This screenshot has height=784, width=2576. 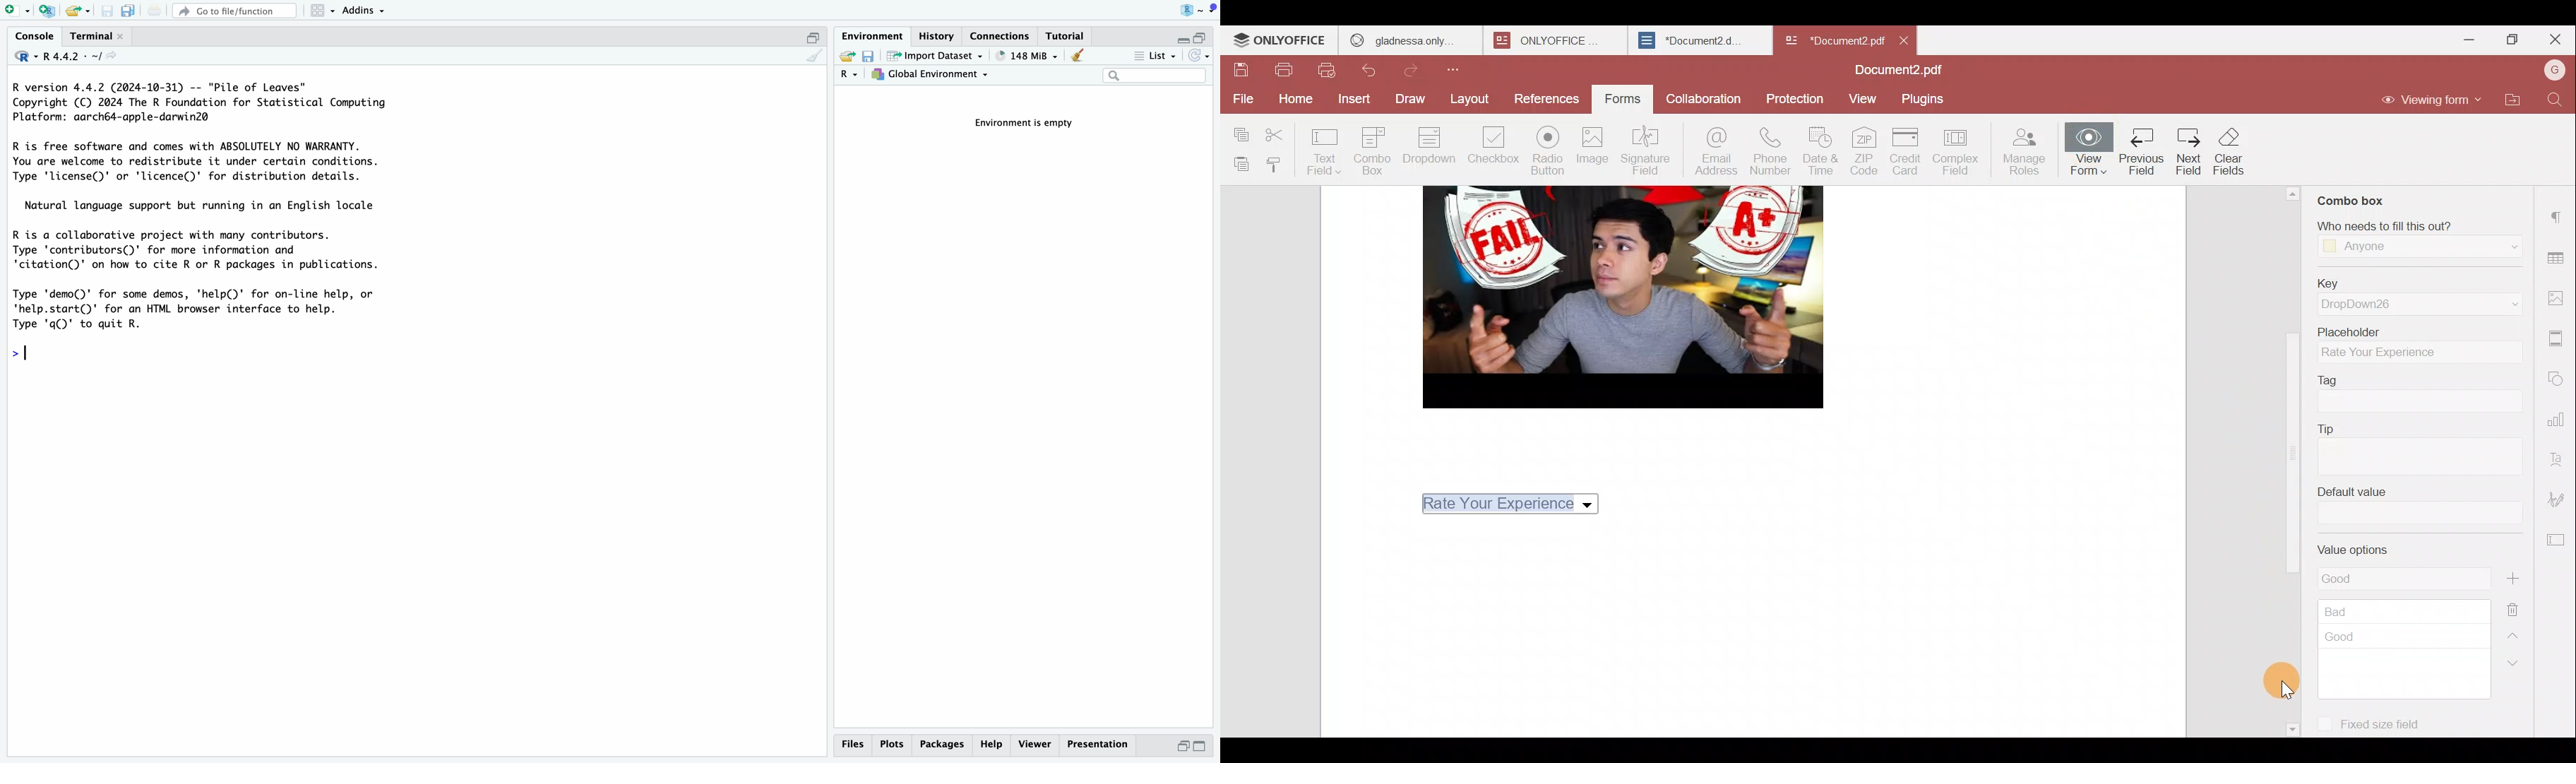 What do you see at coordinates (1240, 98) in the screenshot?
I see `File` at bounding box center [1240, 98].